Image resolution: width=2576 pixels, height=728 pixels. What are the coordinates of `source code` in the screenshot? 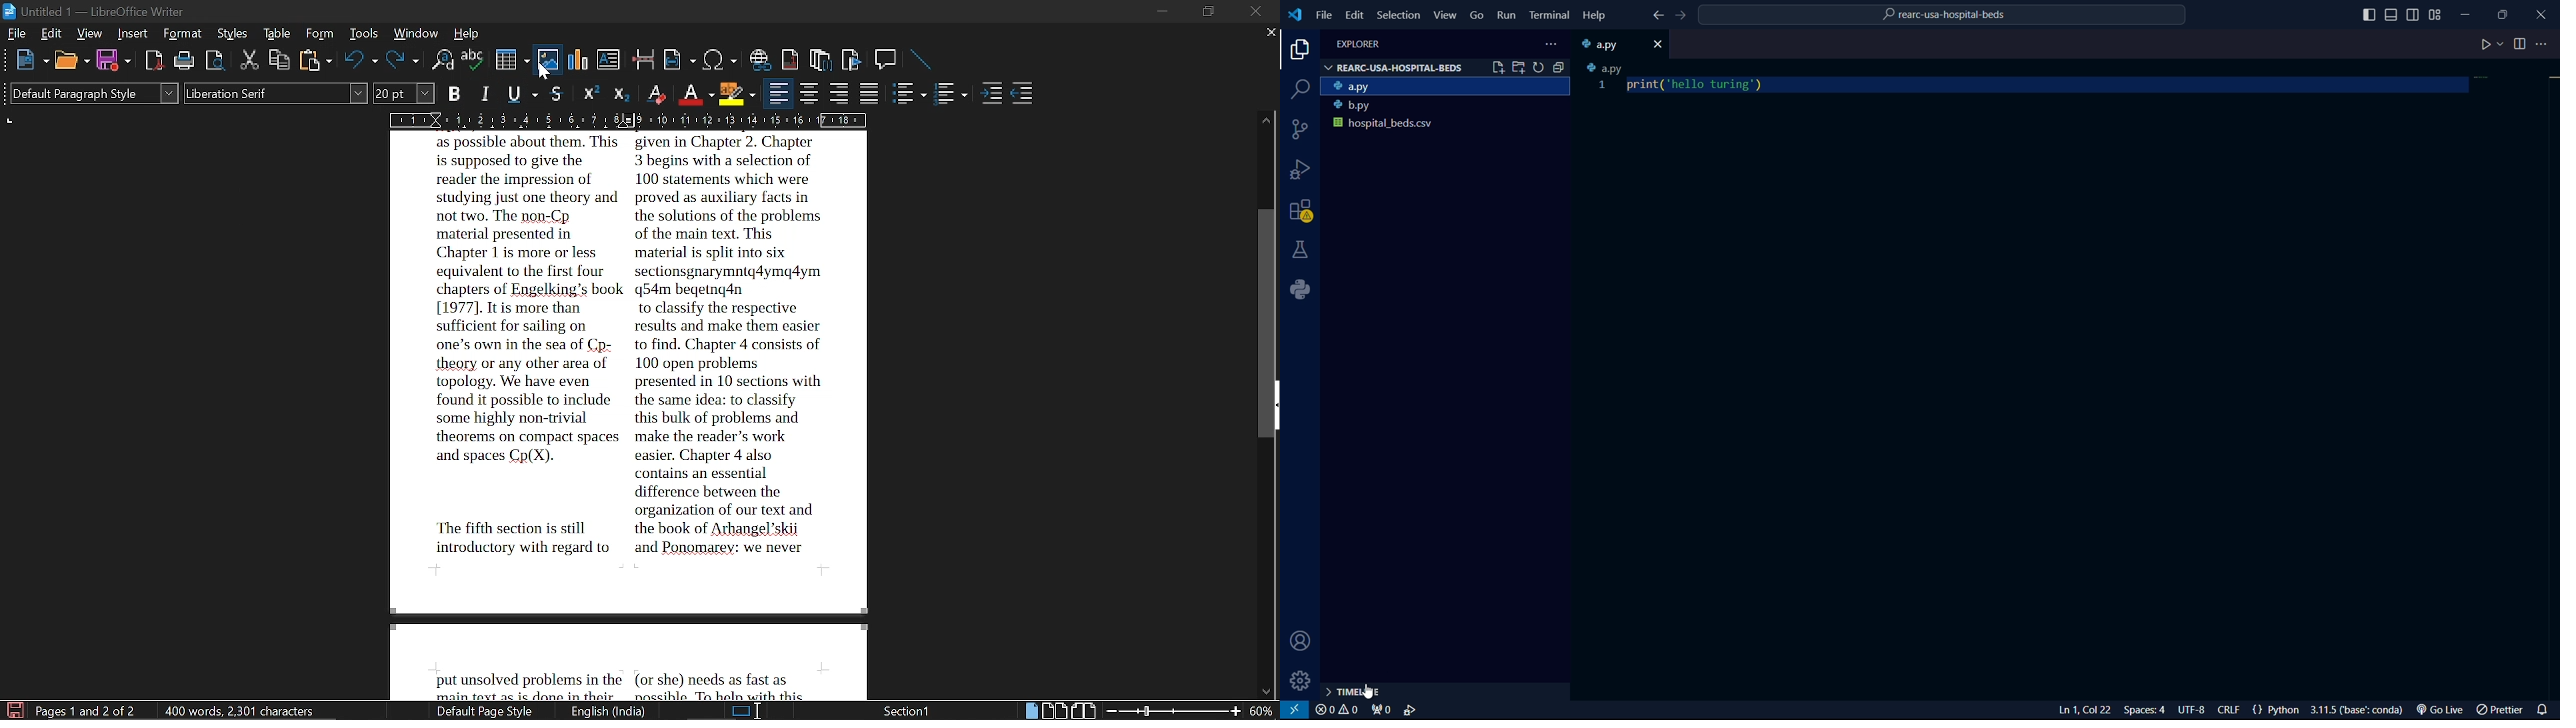 It's located at (1301, 129).